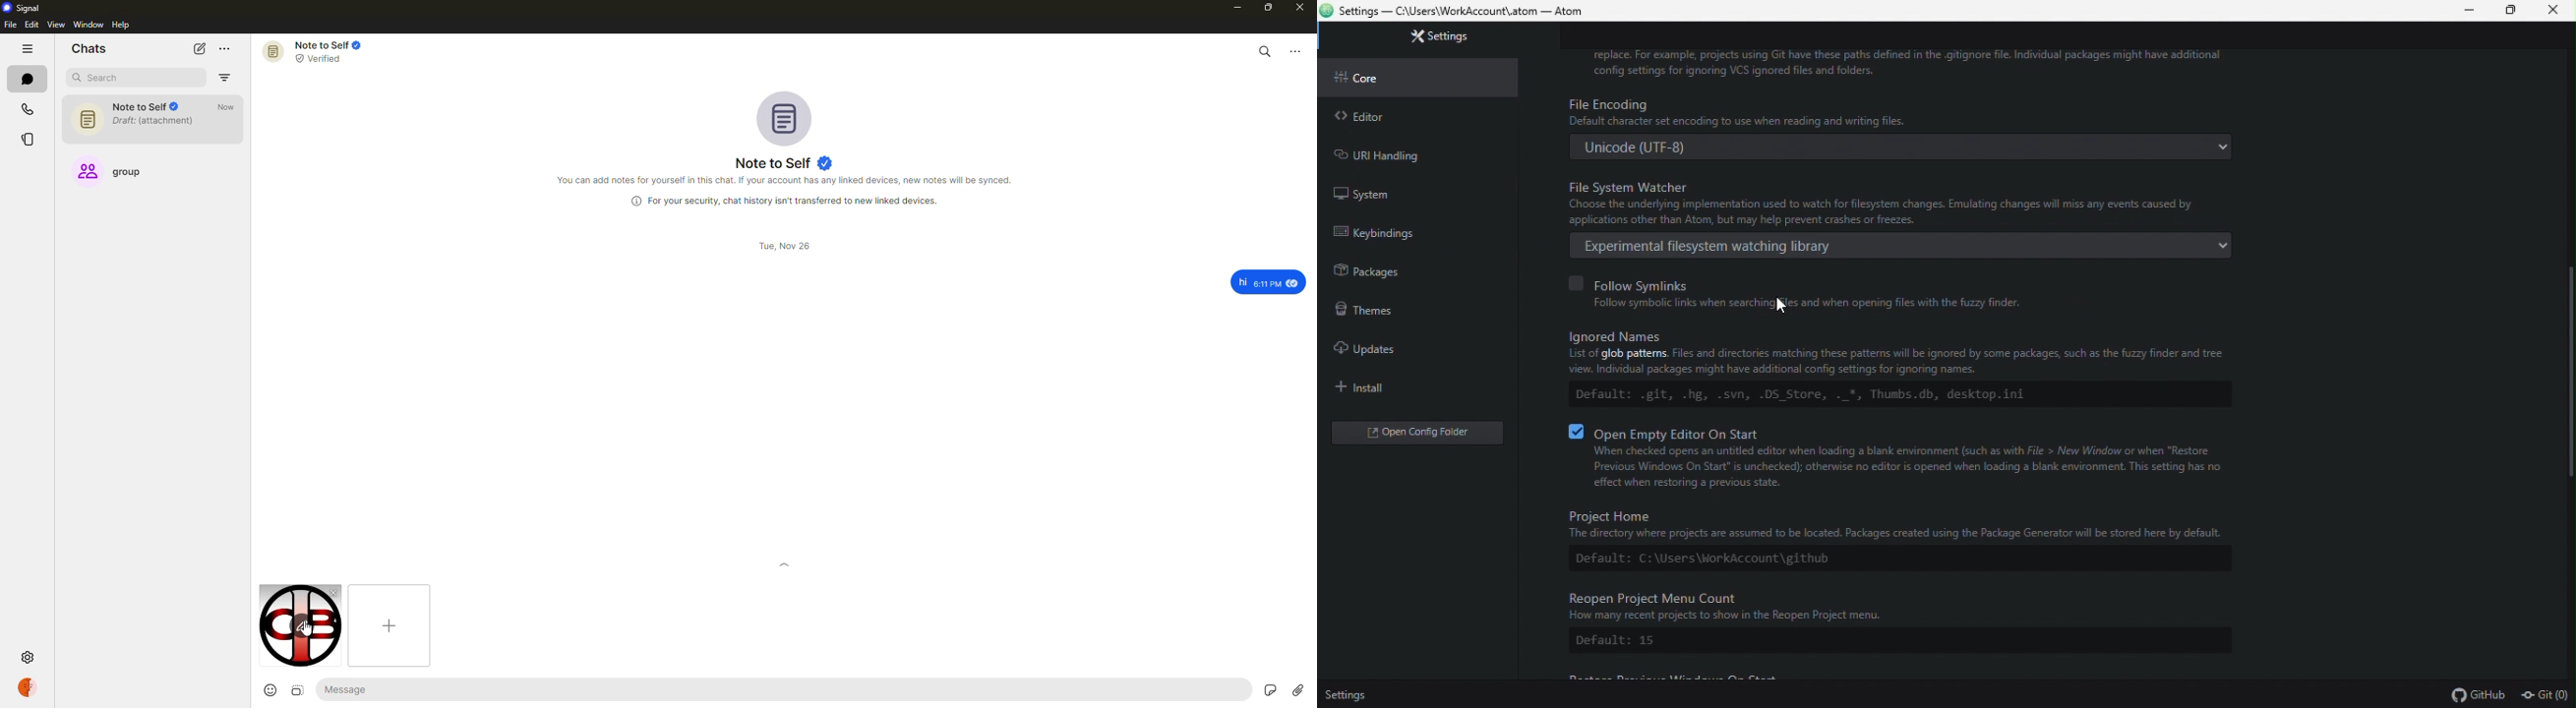 The height and width of the screenshot is (728, 2576). I want to click on info, so click(788, 180).